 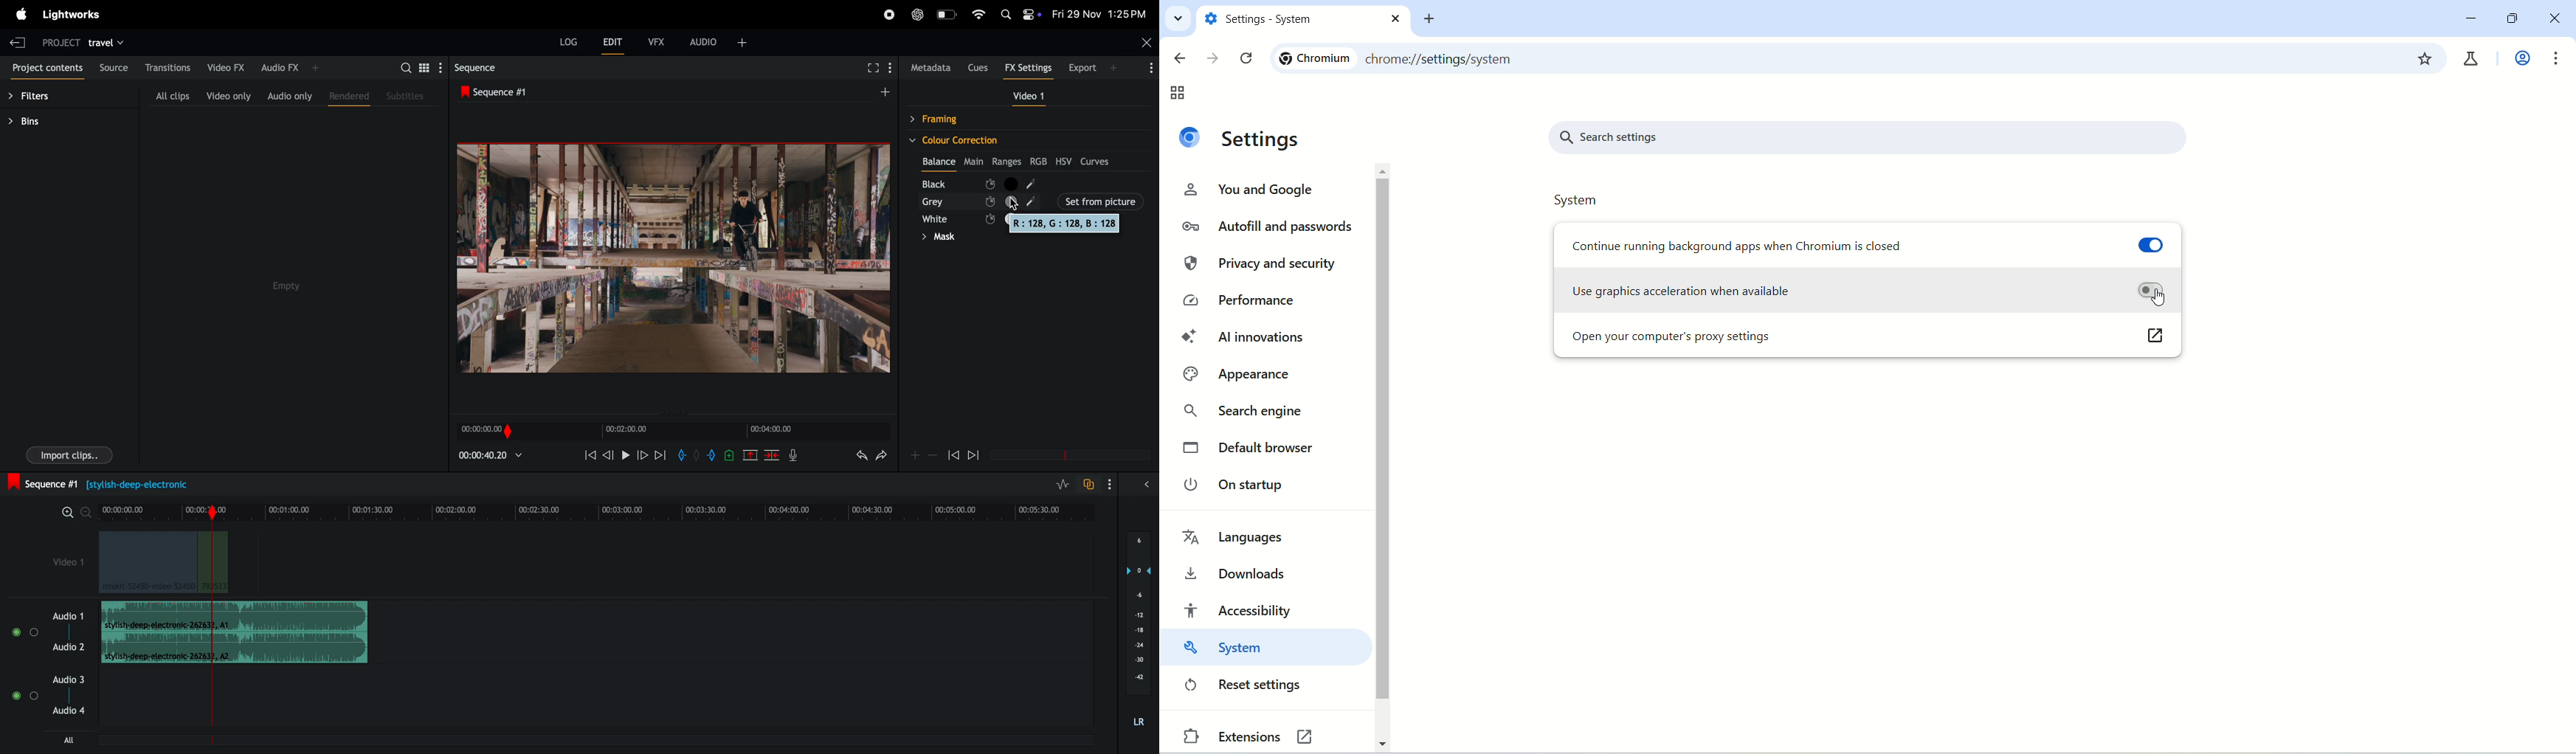 What do you see at coordinates (917, 14) in the screenshot?
I see `chatgpt` at bounding box center [917, 14].